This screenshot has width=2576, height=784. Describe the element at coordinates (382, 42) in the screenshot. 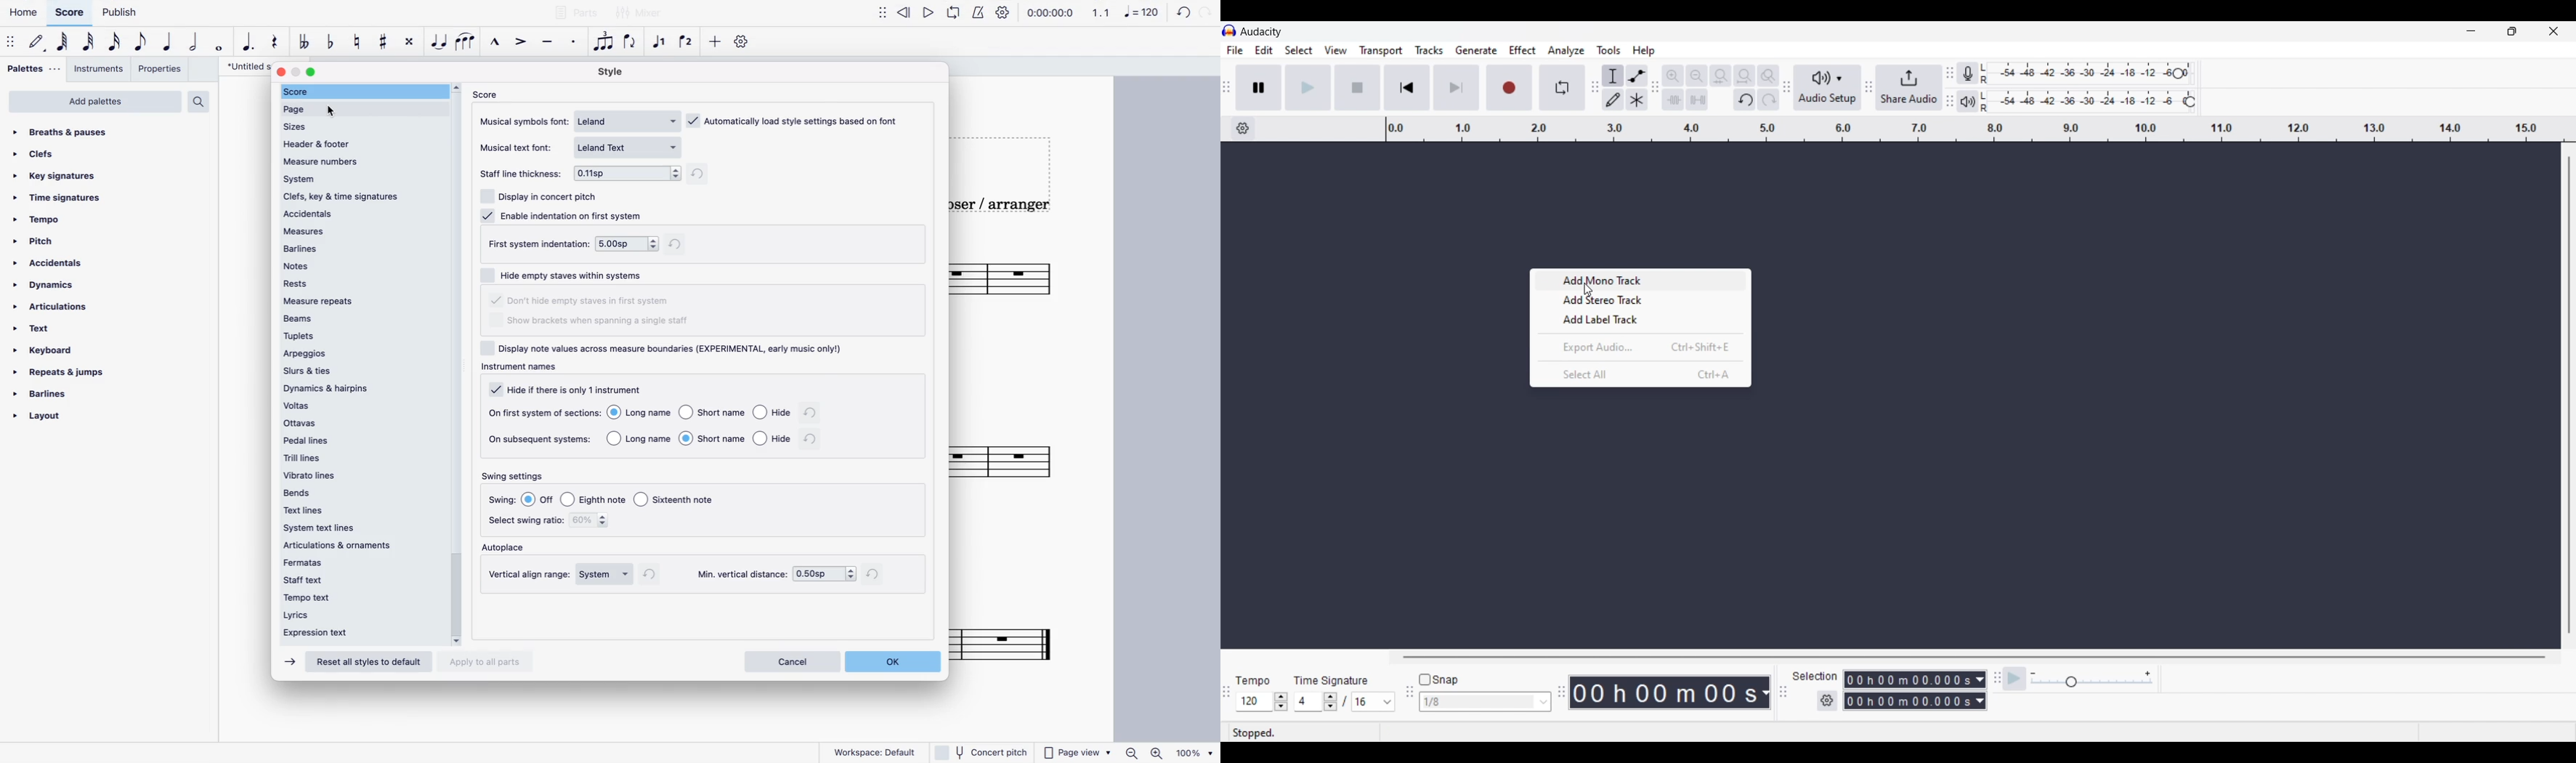

I see `toggle sharp` at that location.